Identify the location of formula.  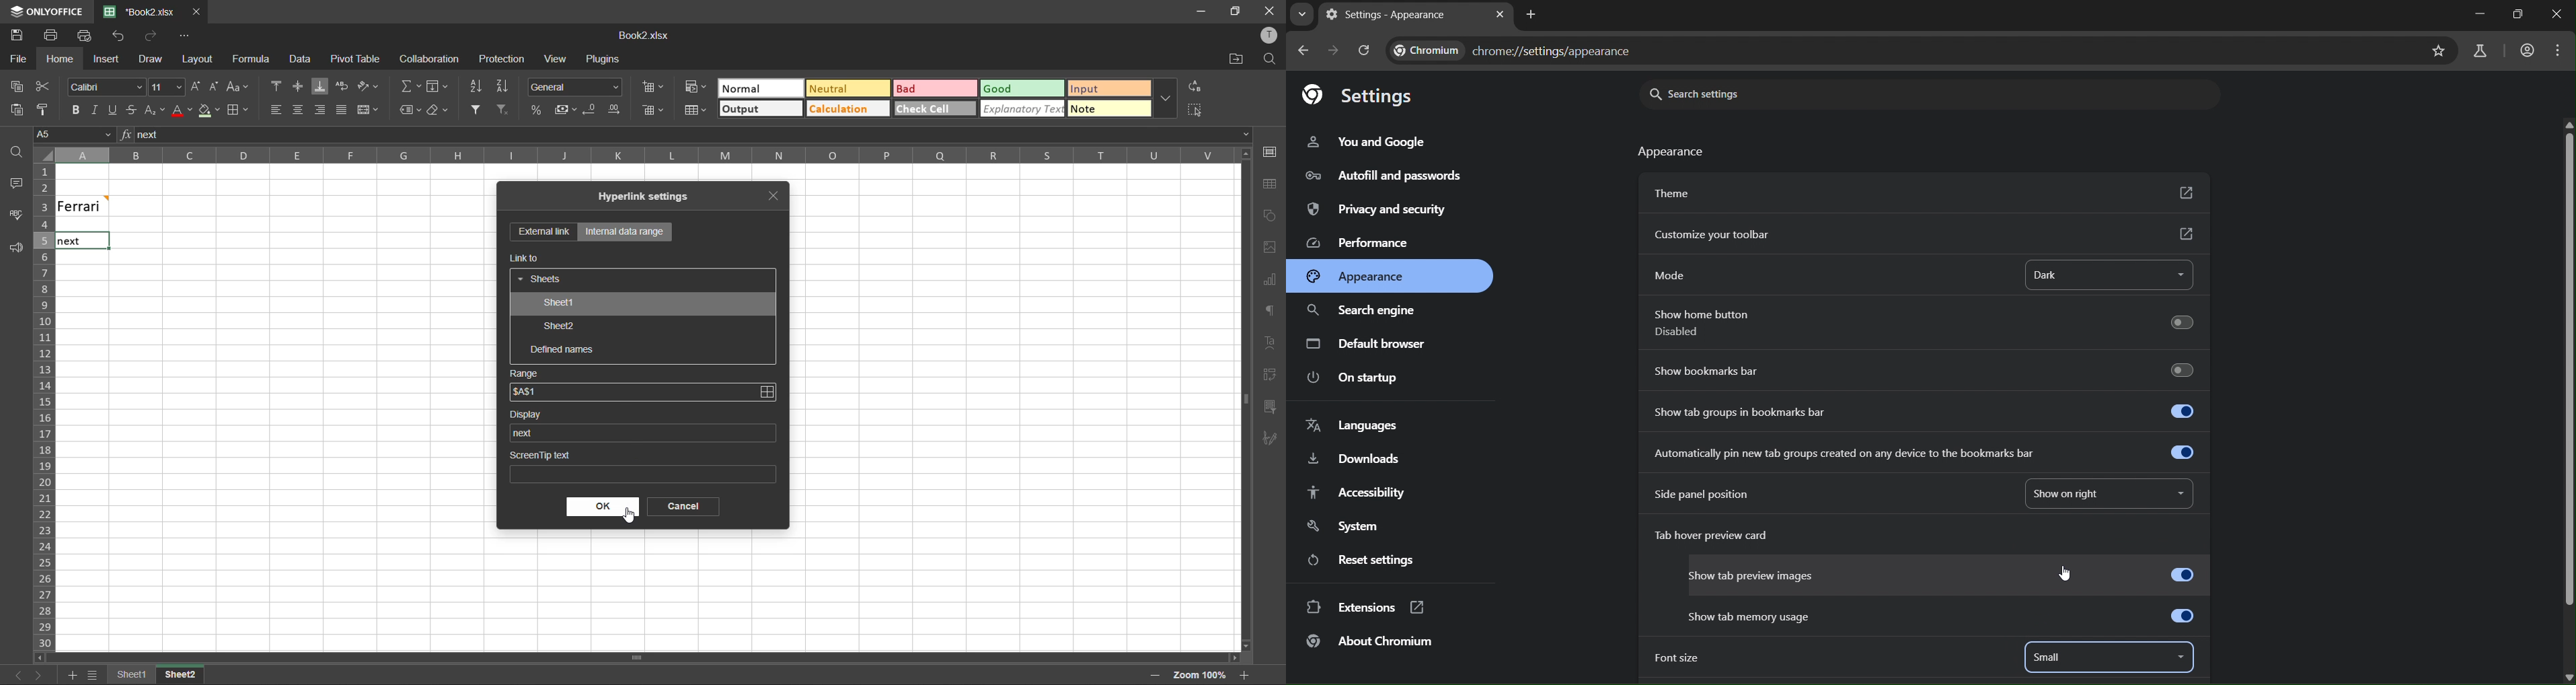
(254, 60).